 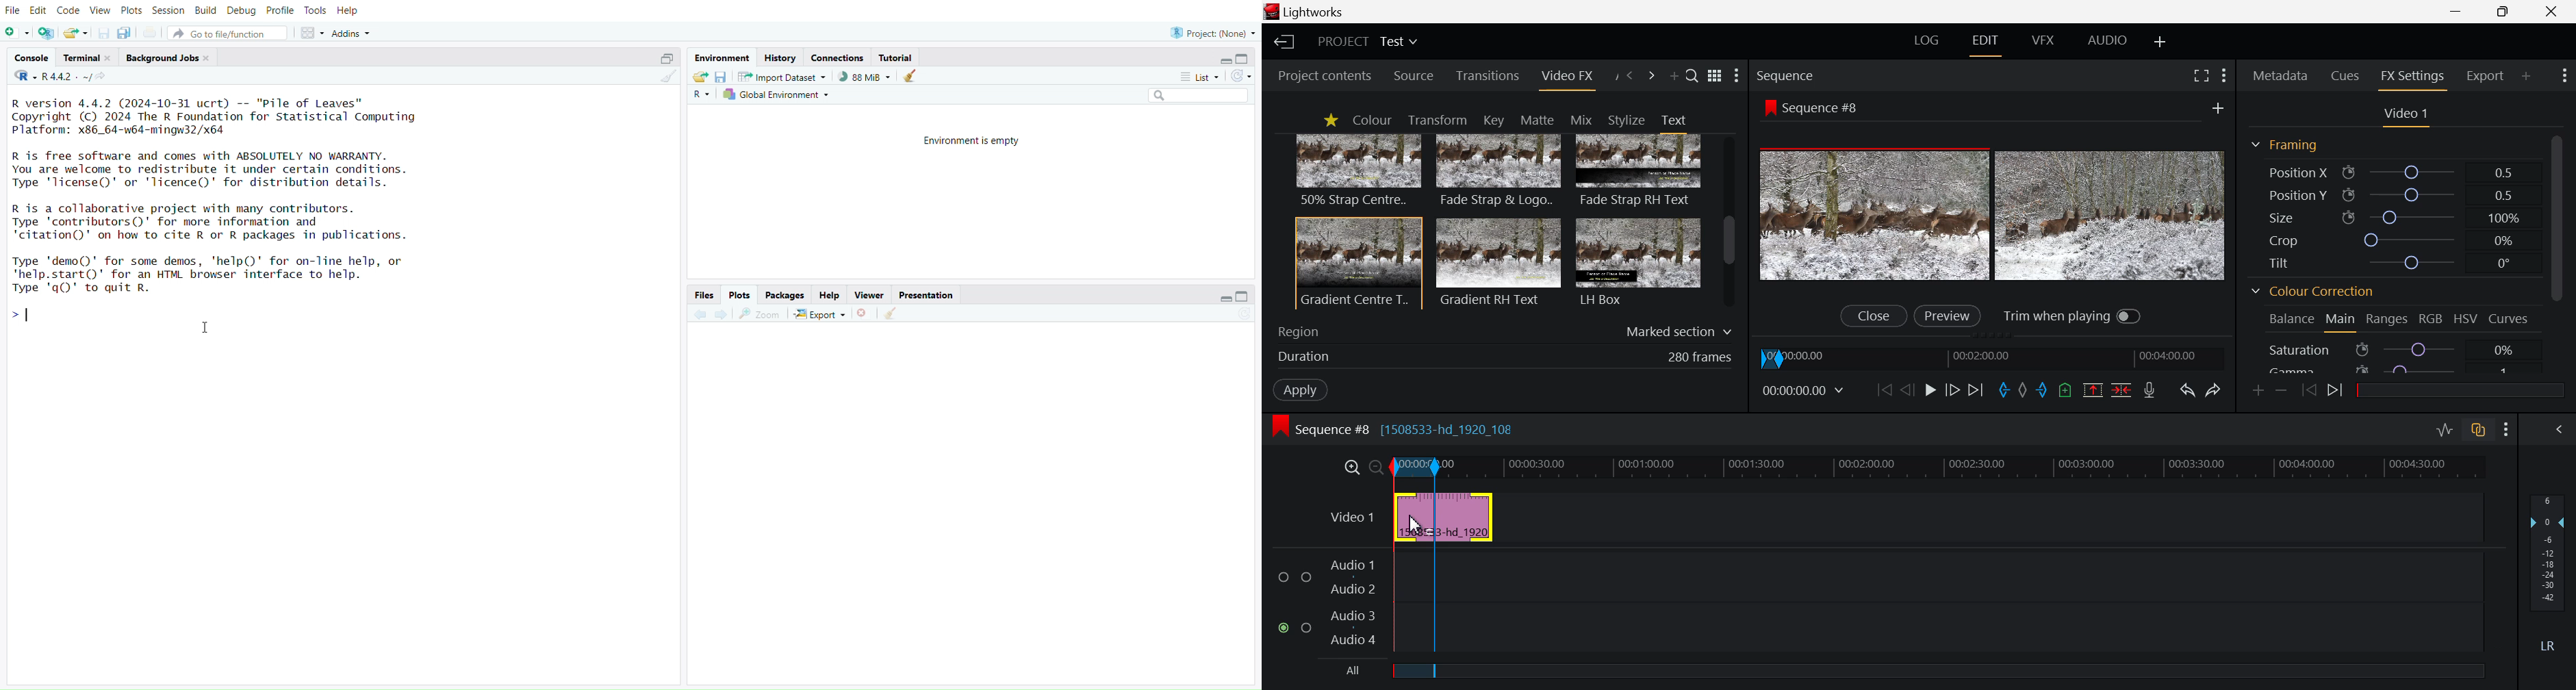 What do you see at coordinates (1928, 42) in the screenshot?
I see `LOG Layout` at bounding box center [1928, 42].